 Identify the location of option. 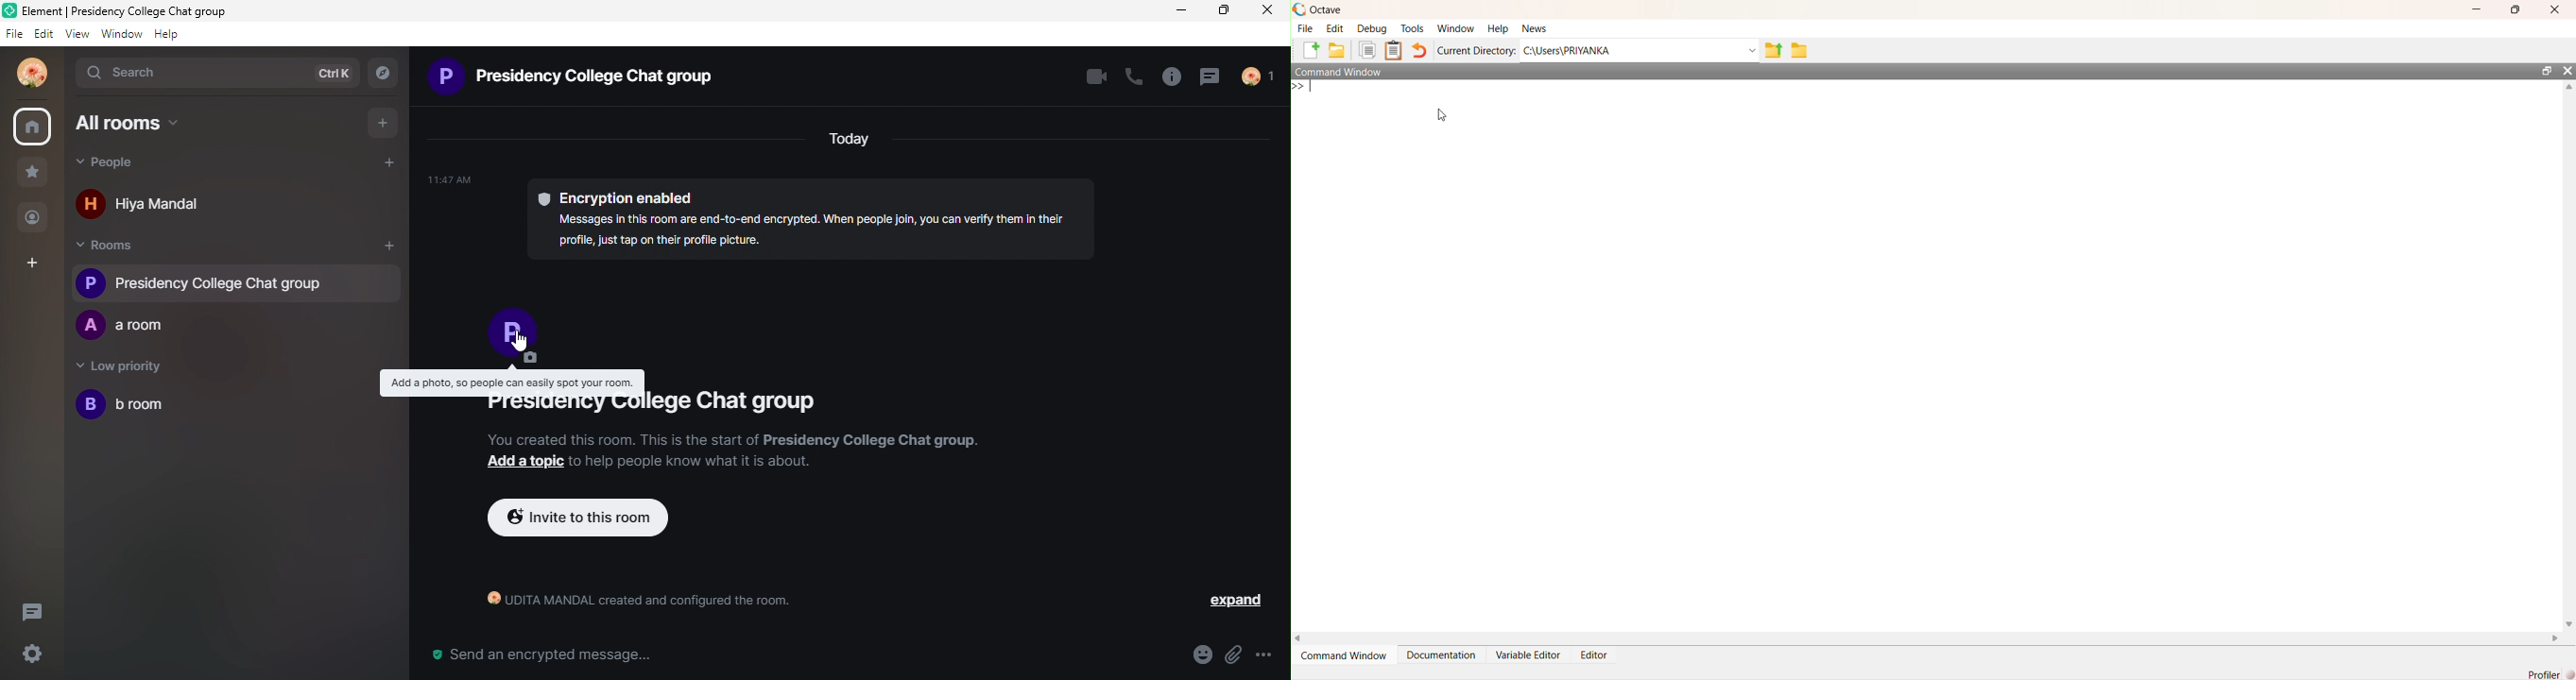
(1271, 654).